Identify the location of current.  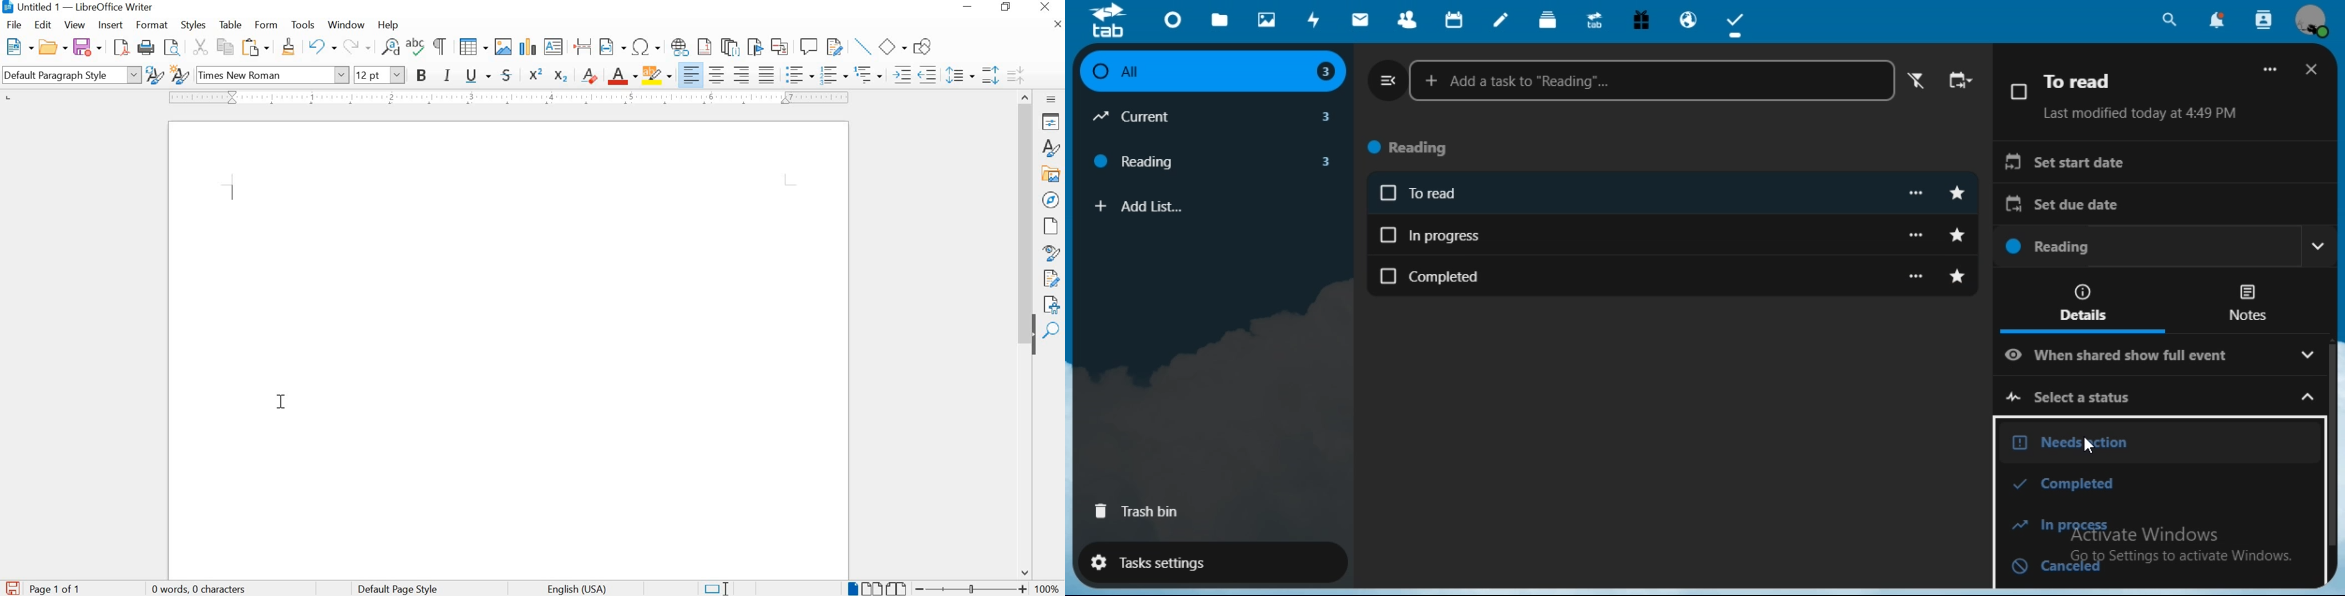
(1219, 117).